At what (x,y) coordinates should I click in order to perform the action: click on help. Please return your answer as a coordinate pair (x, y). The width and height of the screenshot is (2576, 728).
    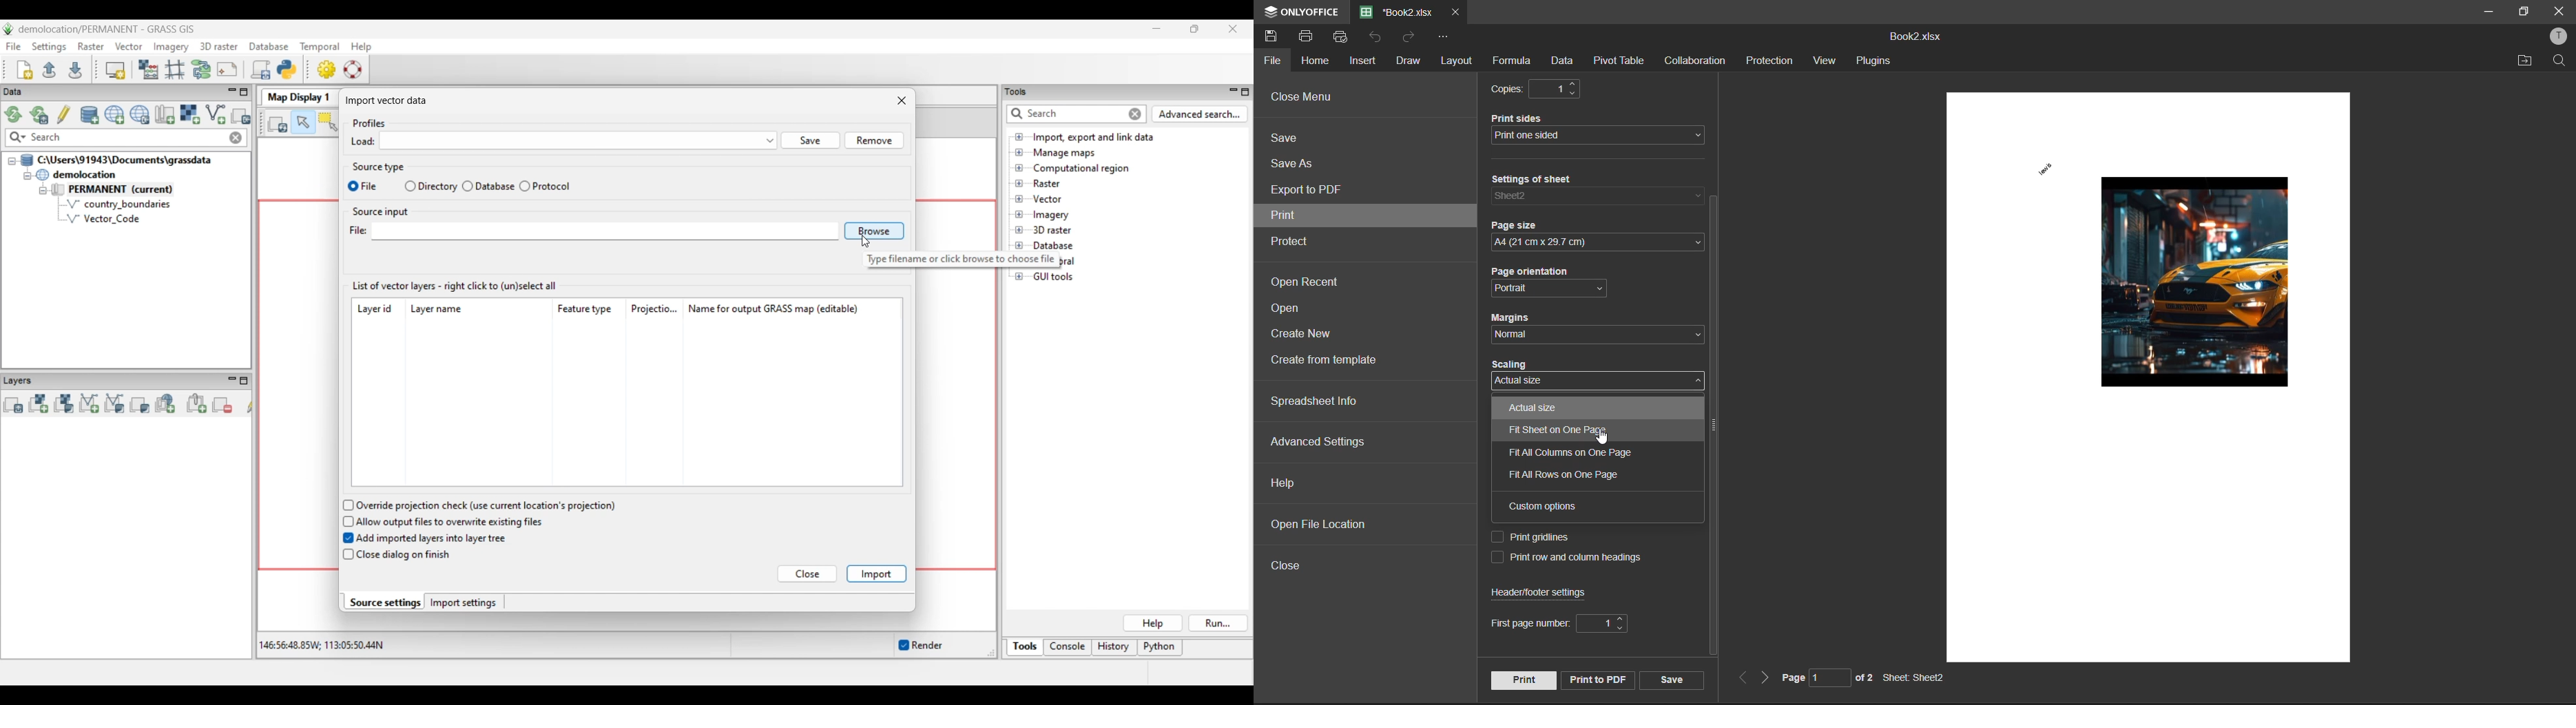
    Looking at the image, I should click on (1287, 483).